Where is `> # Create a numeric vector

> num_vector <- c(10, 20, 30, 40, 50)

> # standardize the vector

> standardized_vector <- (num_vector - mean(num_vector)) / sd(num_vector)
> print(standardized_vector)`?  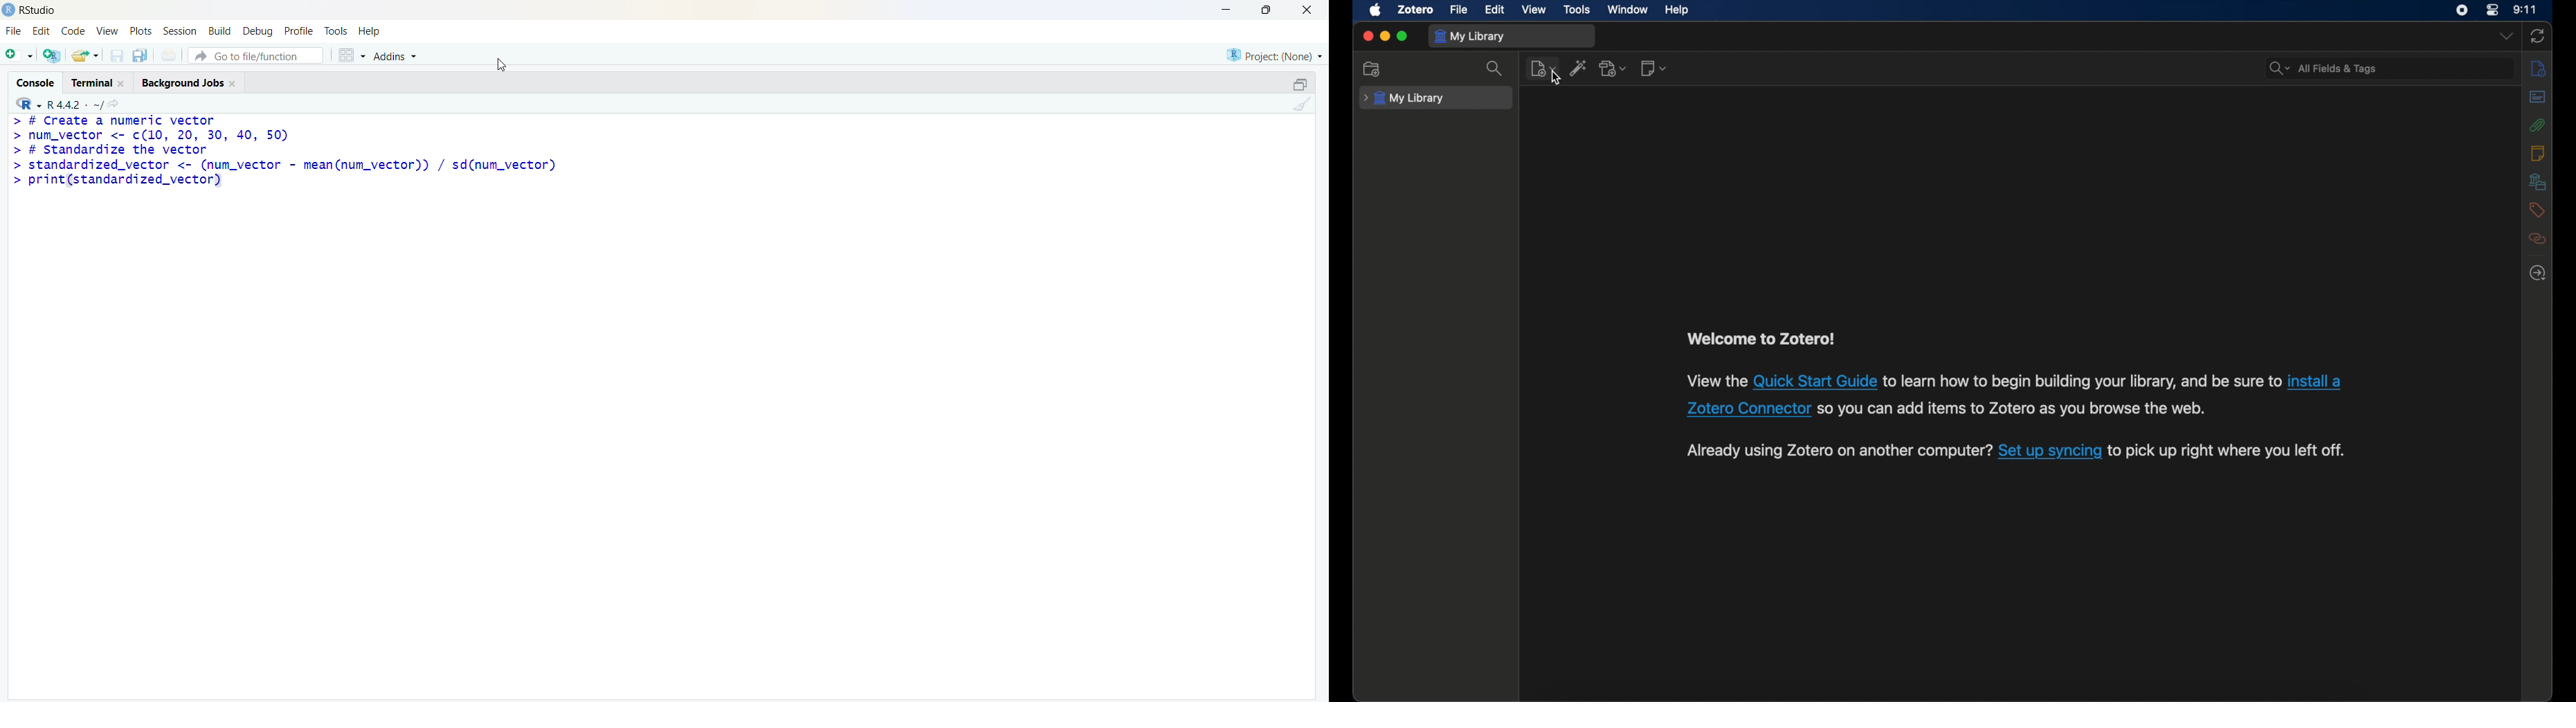
> # Create a numeric vector

> num_vector <- c(10, 20, 30, 40, 50)

> # standardize the vector

> standardized_vector <- (num_vector - mean(num_vector)) / sd(num_vector)
> print(standardized_vector) is located at coordinates (285, 152).